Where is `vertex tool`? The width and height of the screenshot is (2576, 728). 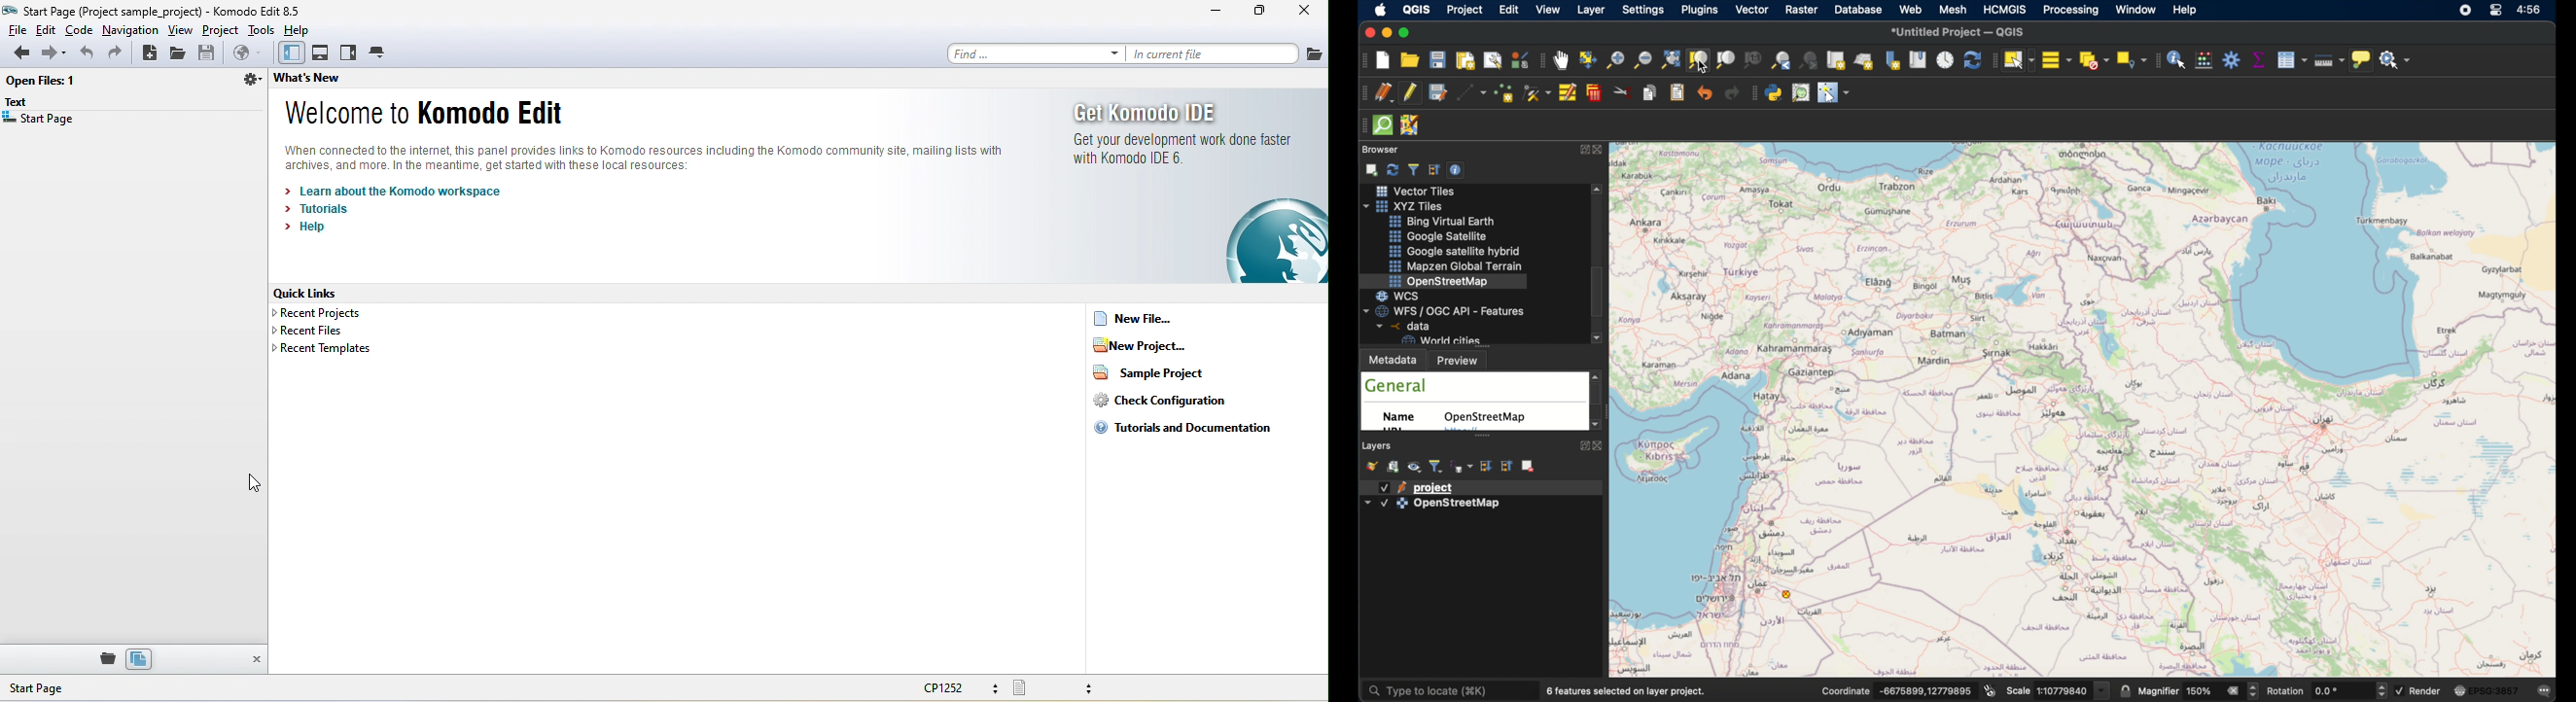 vertex tool is located at coordinates (1537, 92).